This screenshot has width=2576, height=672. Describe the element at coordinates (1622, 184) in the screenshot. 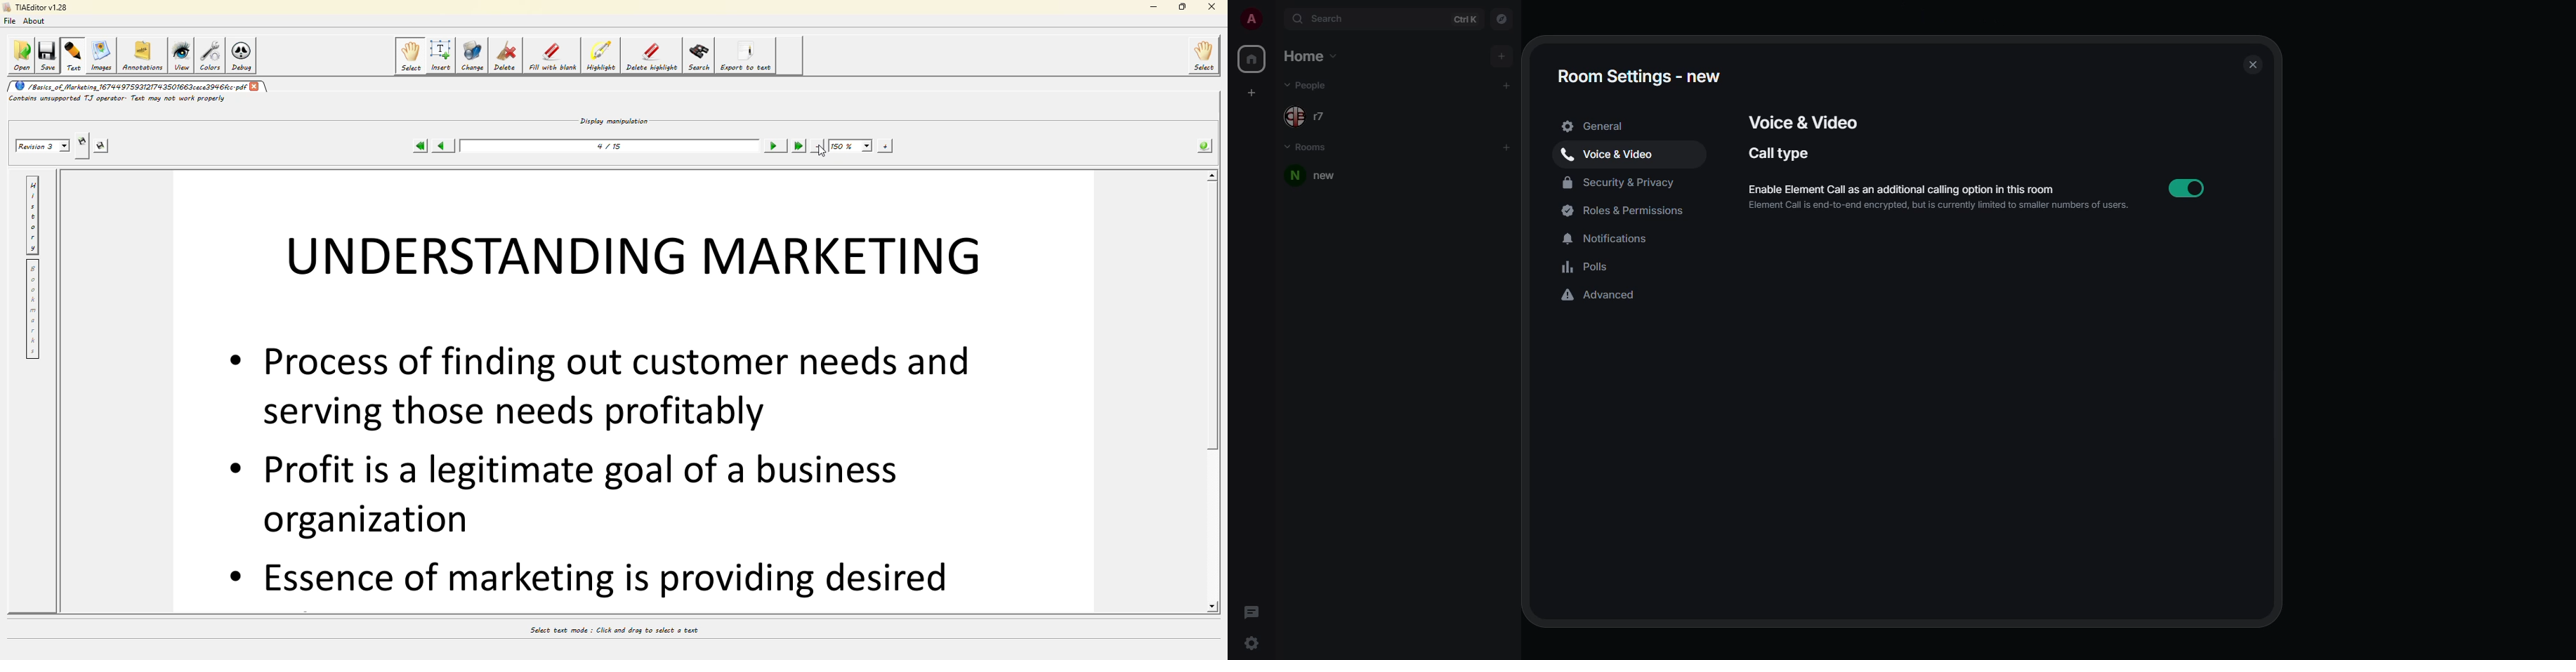

I see `security & privacy` at that location.